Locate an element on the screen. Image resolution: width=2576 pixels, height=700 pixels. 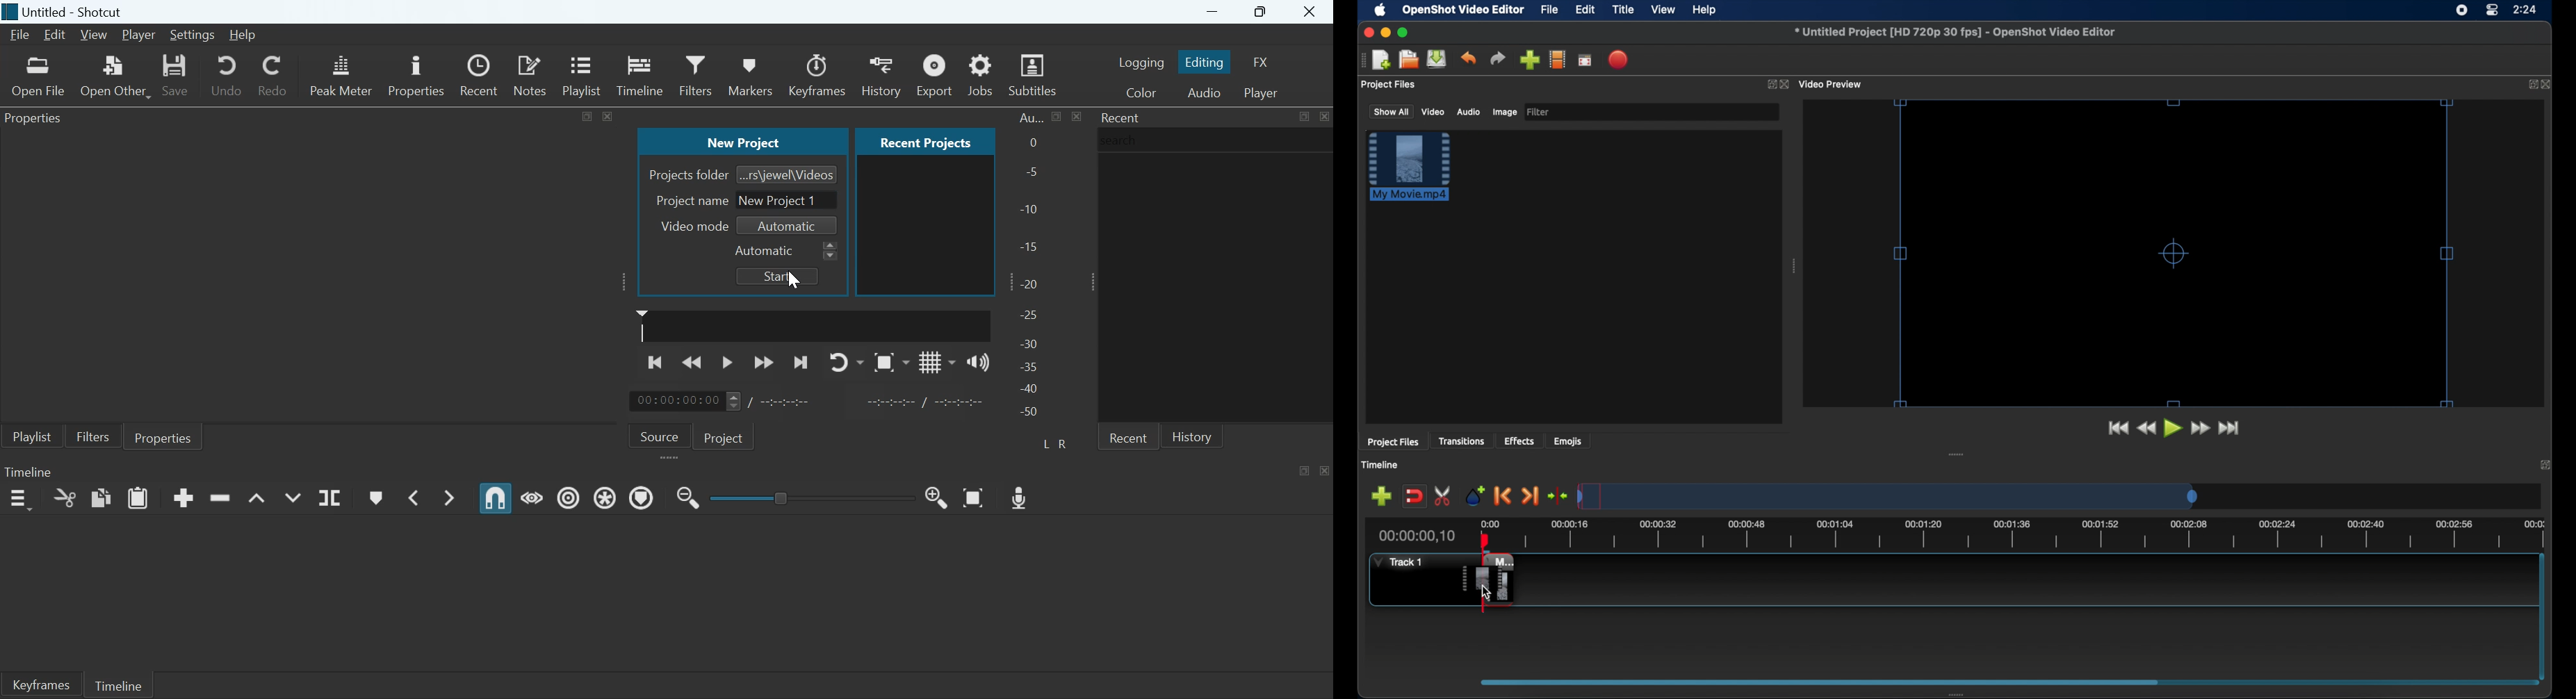
Ripple all tracks is located at coordinates (607, 496).